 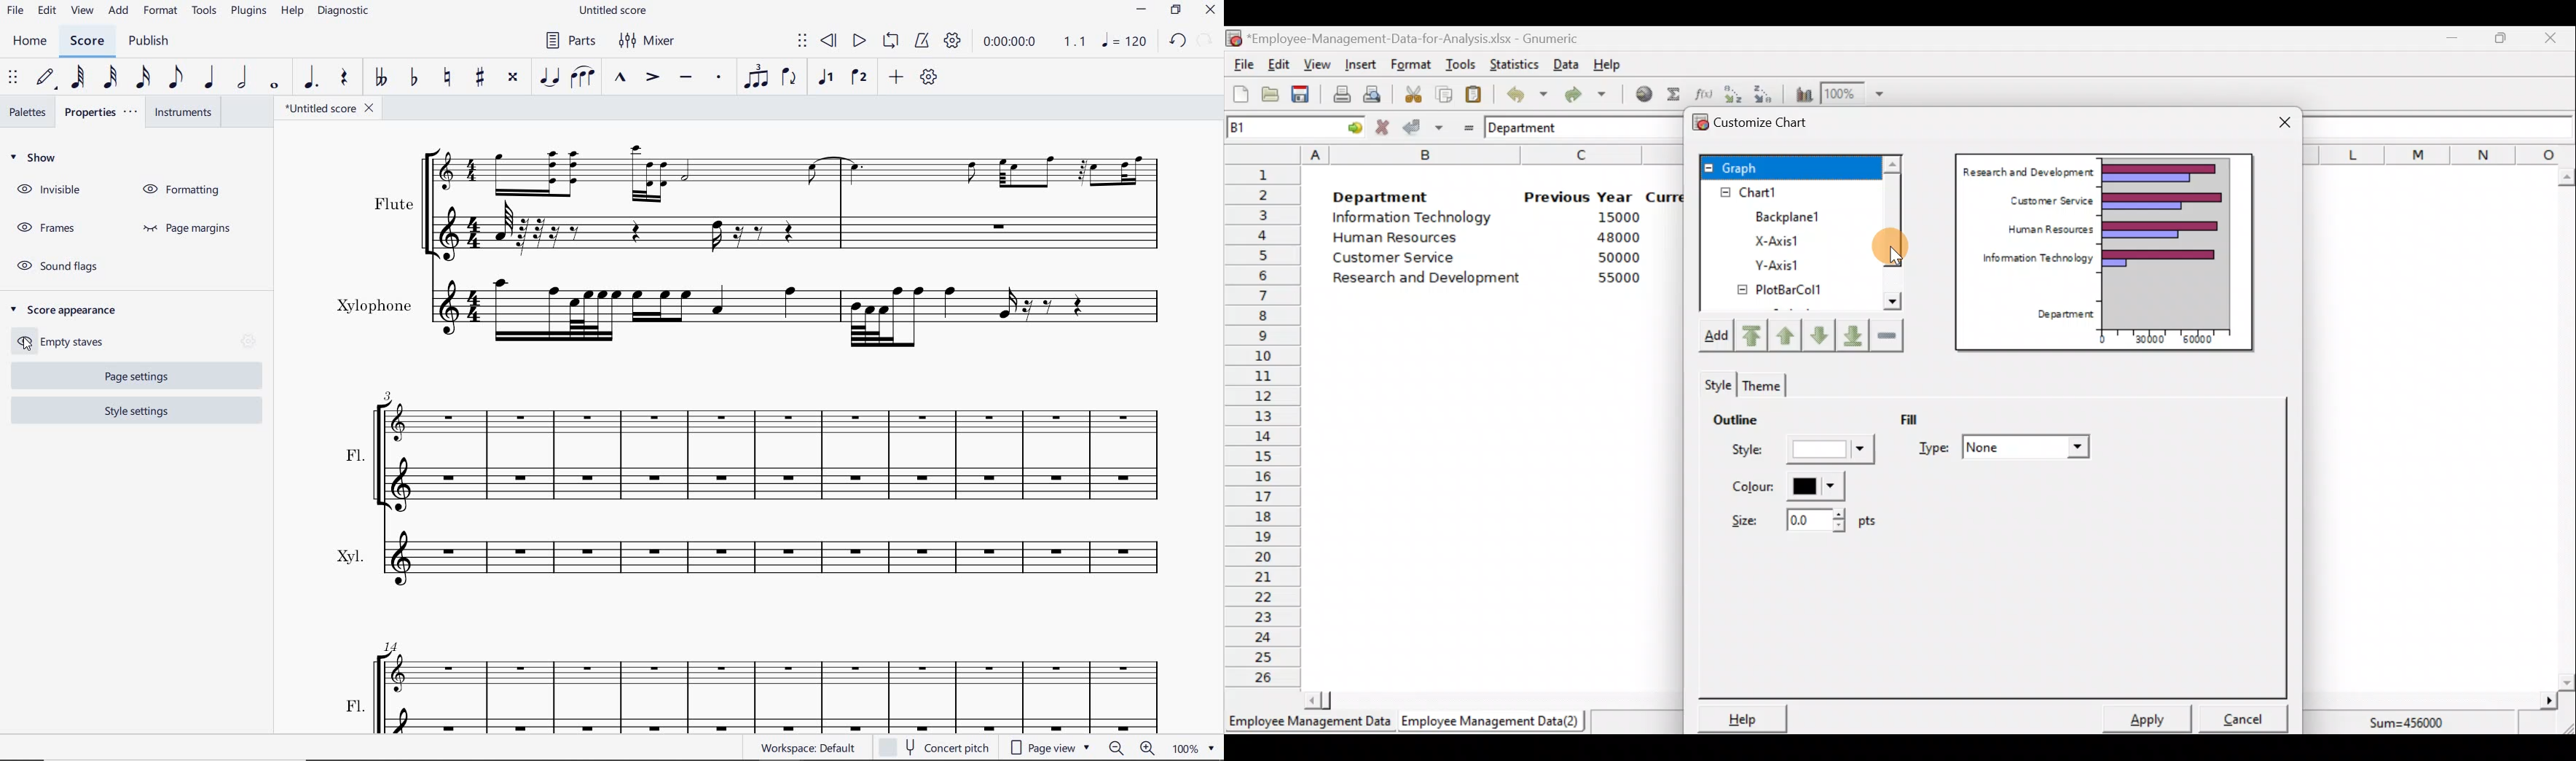 What do you see at coordinates (1241, 65) in the screenshot?
I see `File` at bounding box center [1241, 65].